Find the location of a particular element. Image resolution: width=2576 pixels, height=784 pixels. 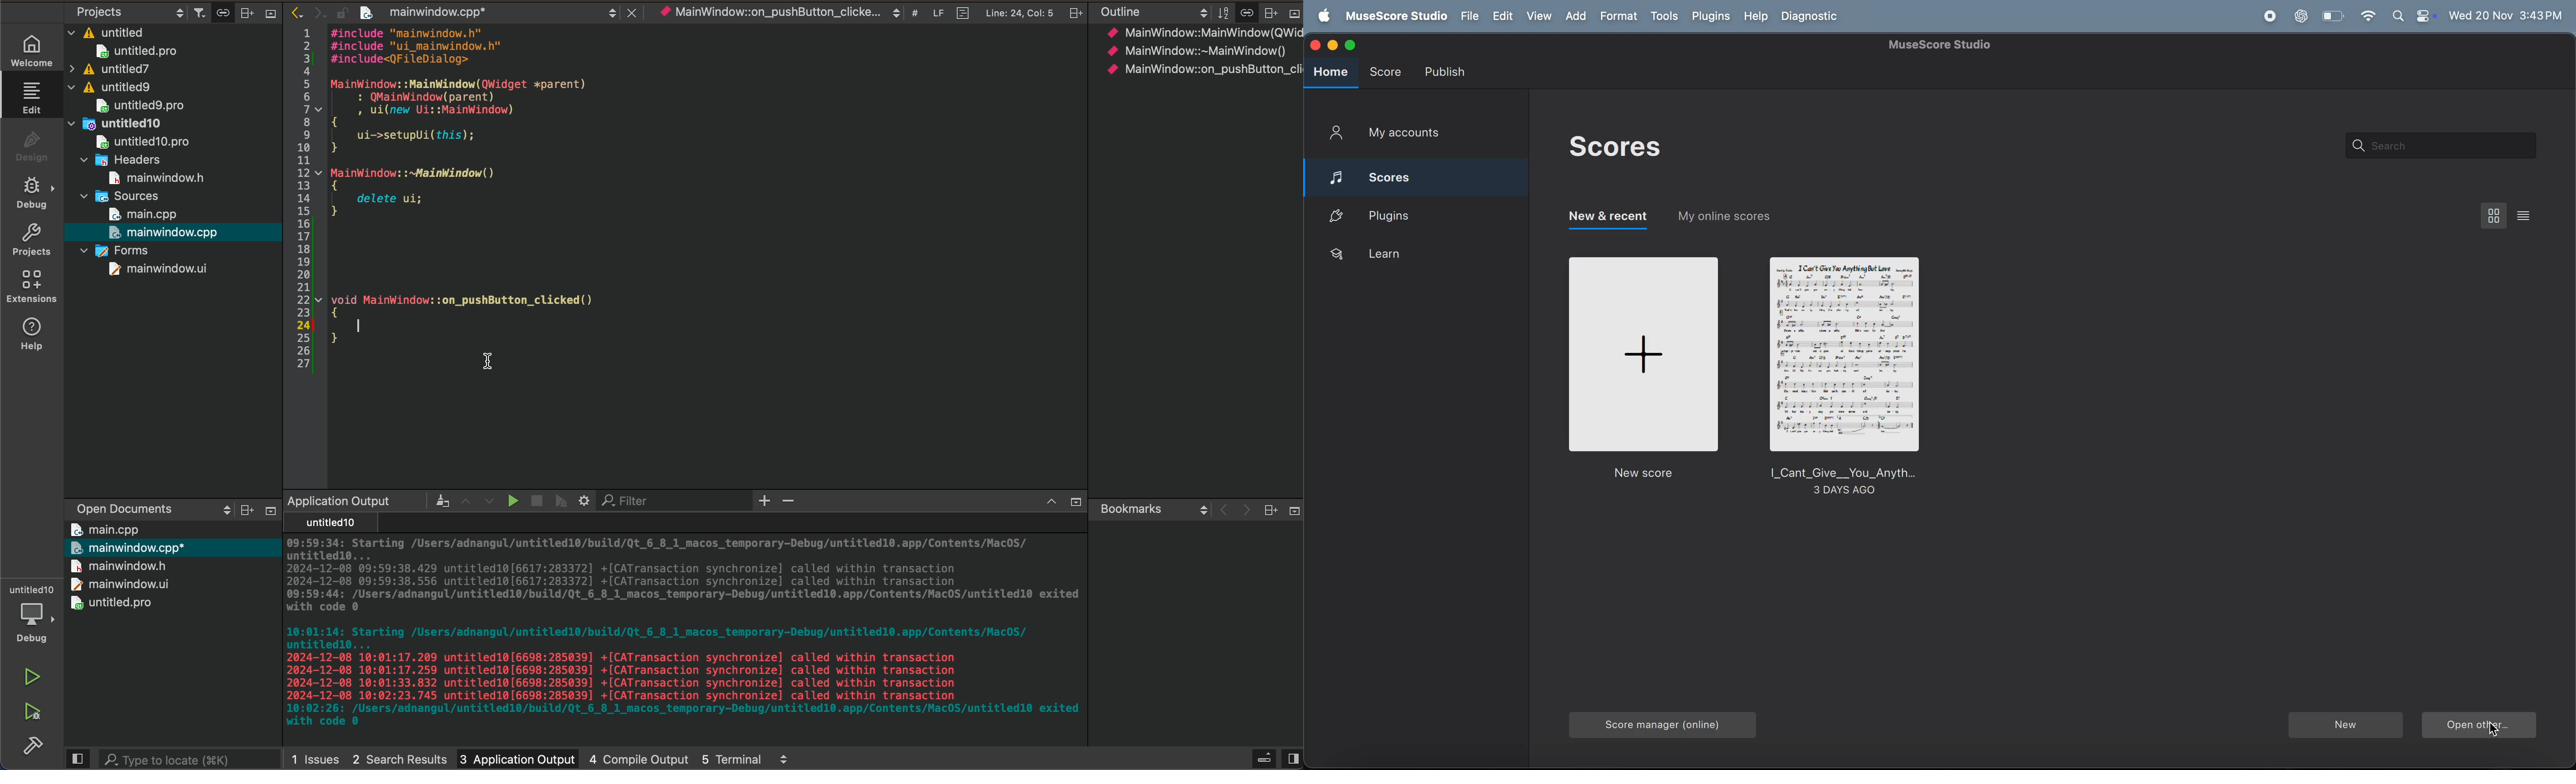

up is located at coordinates (1045, 503).